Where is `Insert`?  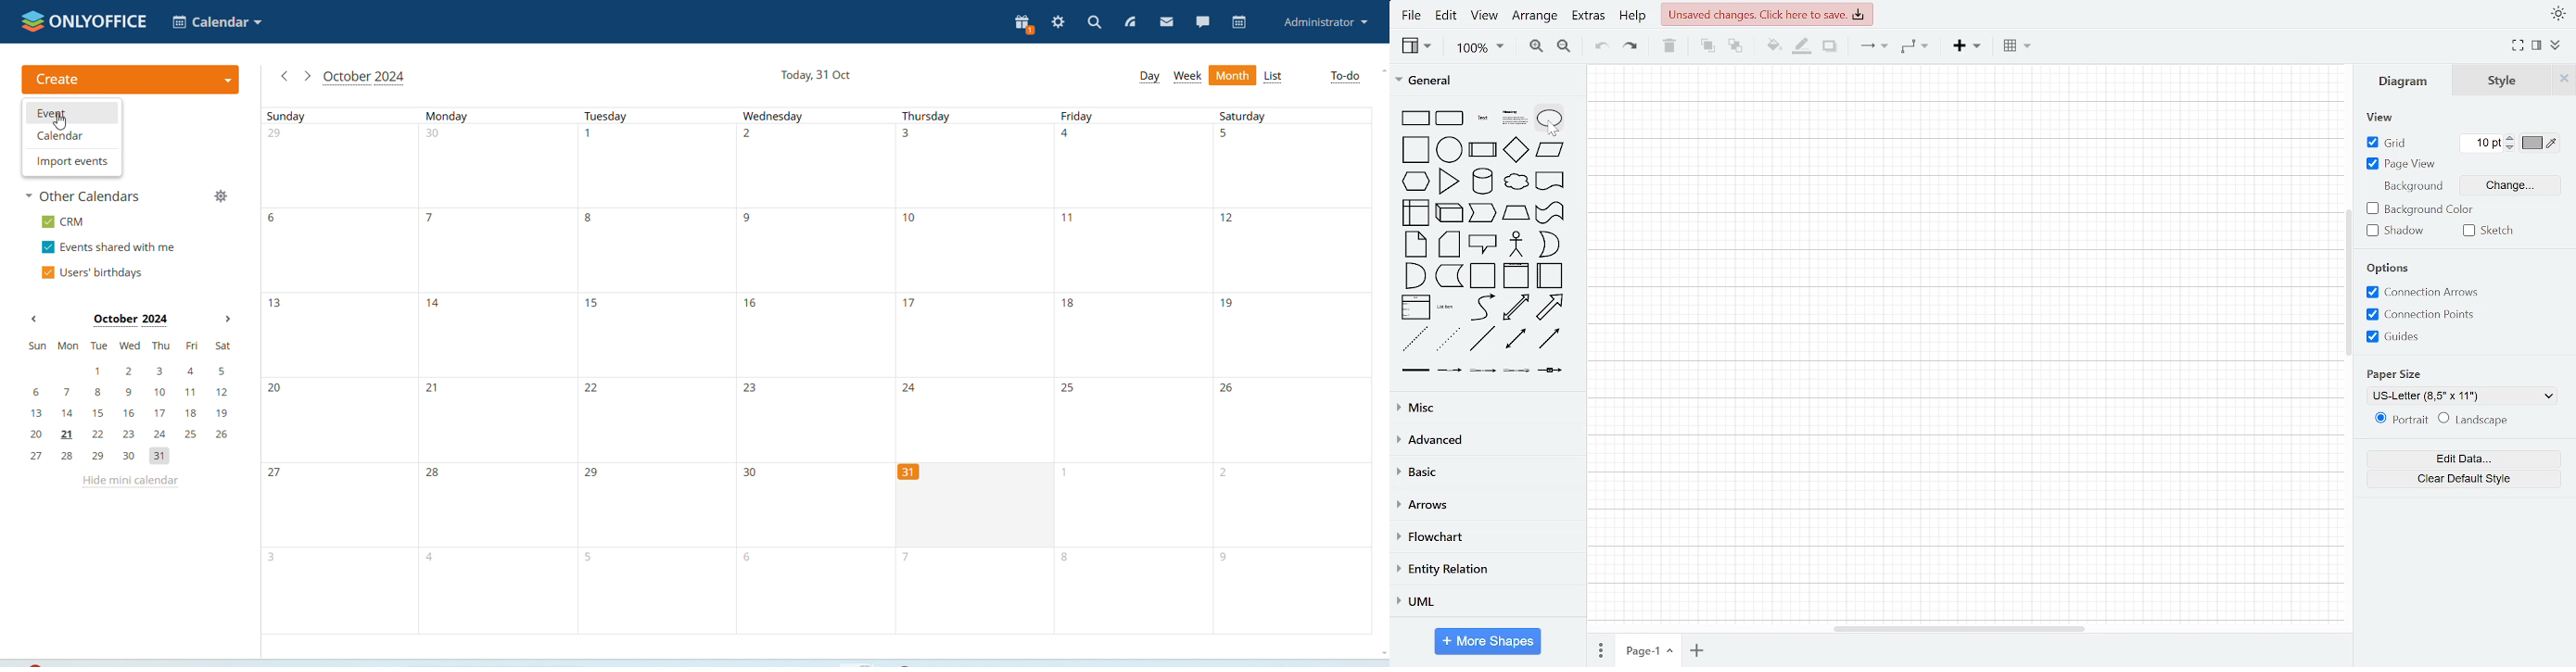
Insert is located at coordinates (1969, 48).